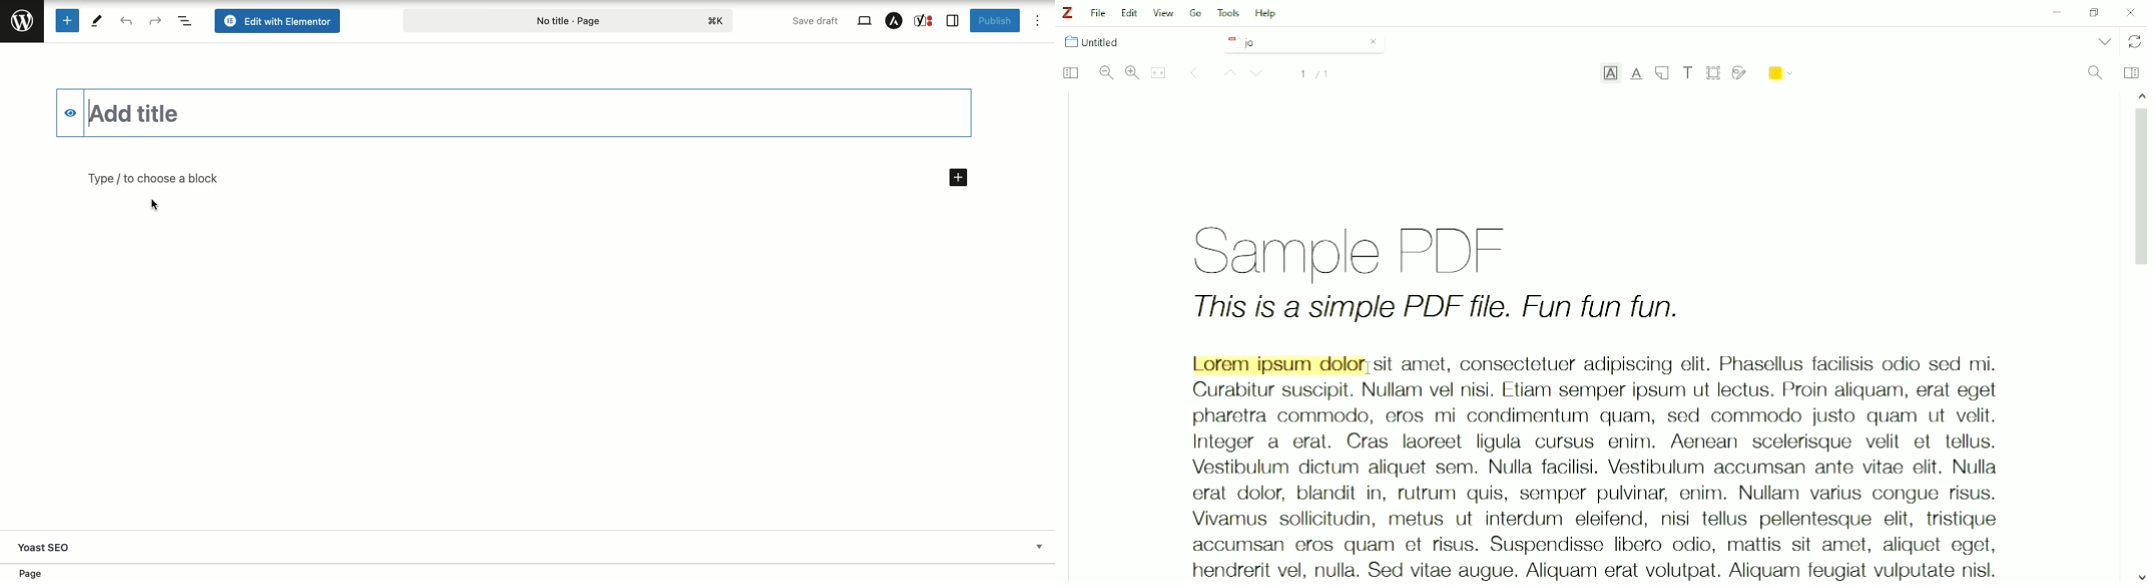 The image size is (2156, 588). Describe the element at coordinates (1373, 41) in the screenshot. I see `Close` at that location.